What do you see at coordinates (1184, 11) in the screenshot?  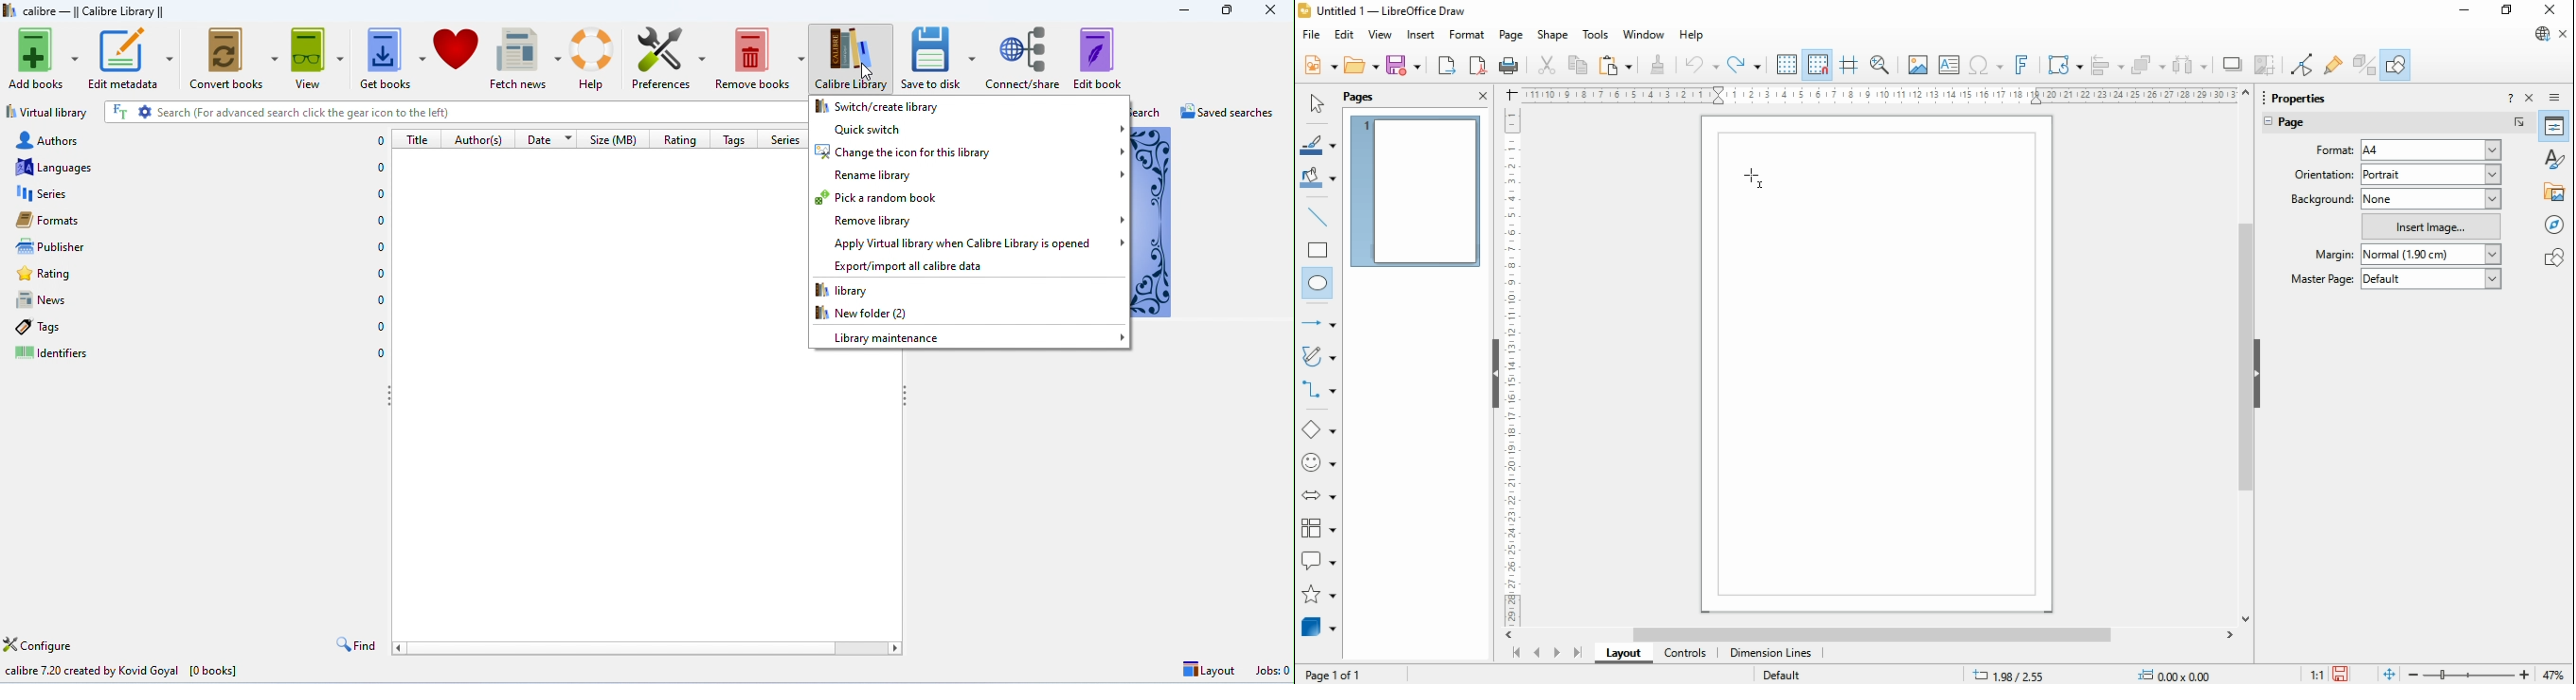 I see `minimize` at bounding box center [1184, 11].